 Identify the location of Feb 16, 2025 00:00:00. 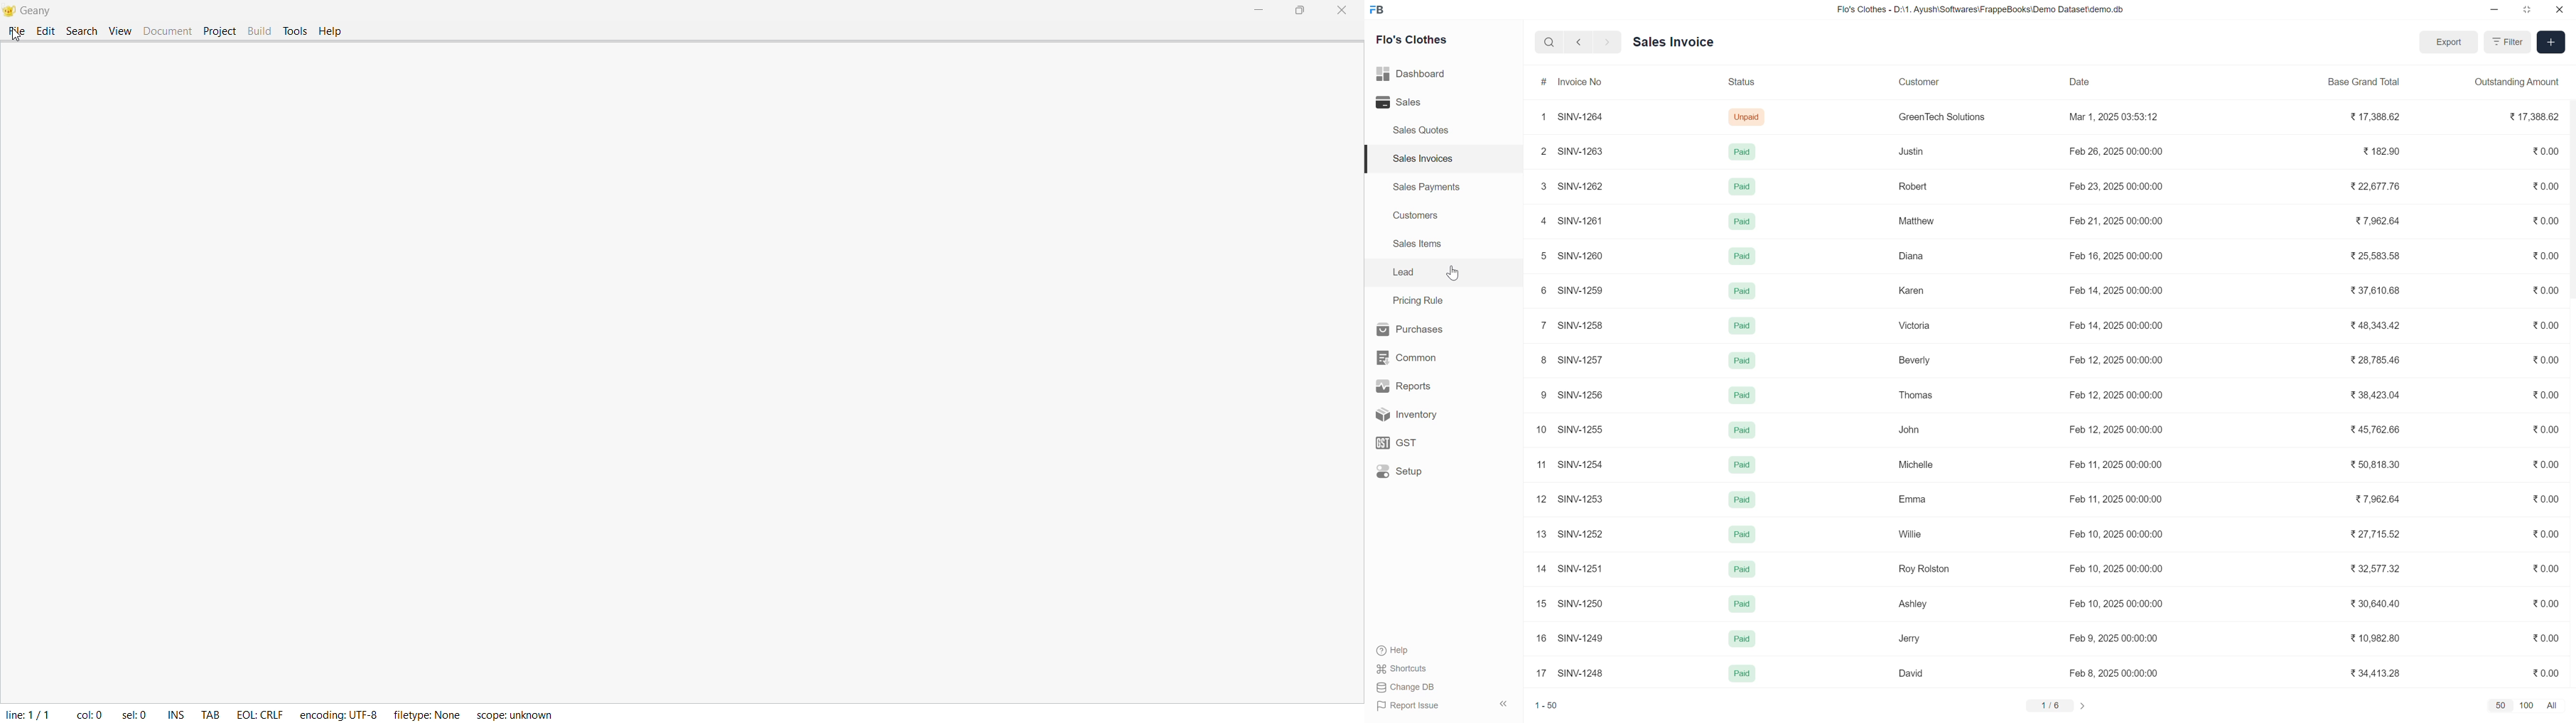
(2118, 254).